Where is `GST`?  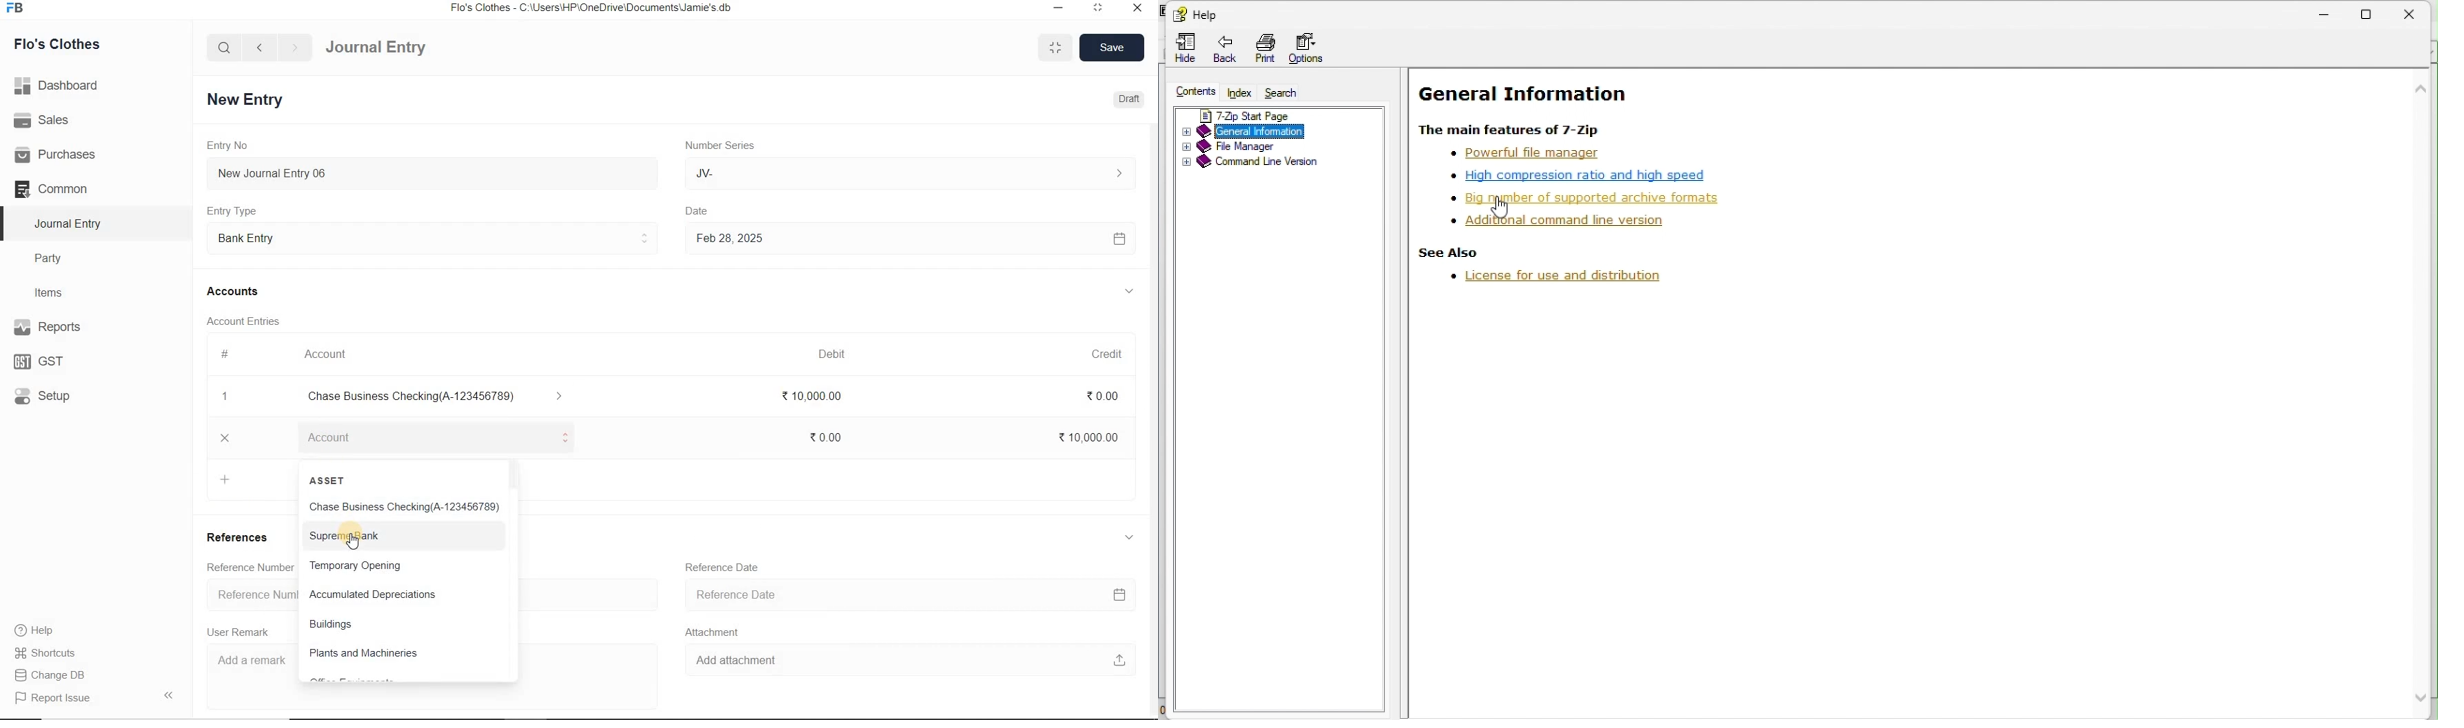 GST is located at coordinates (45, 360).